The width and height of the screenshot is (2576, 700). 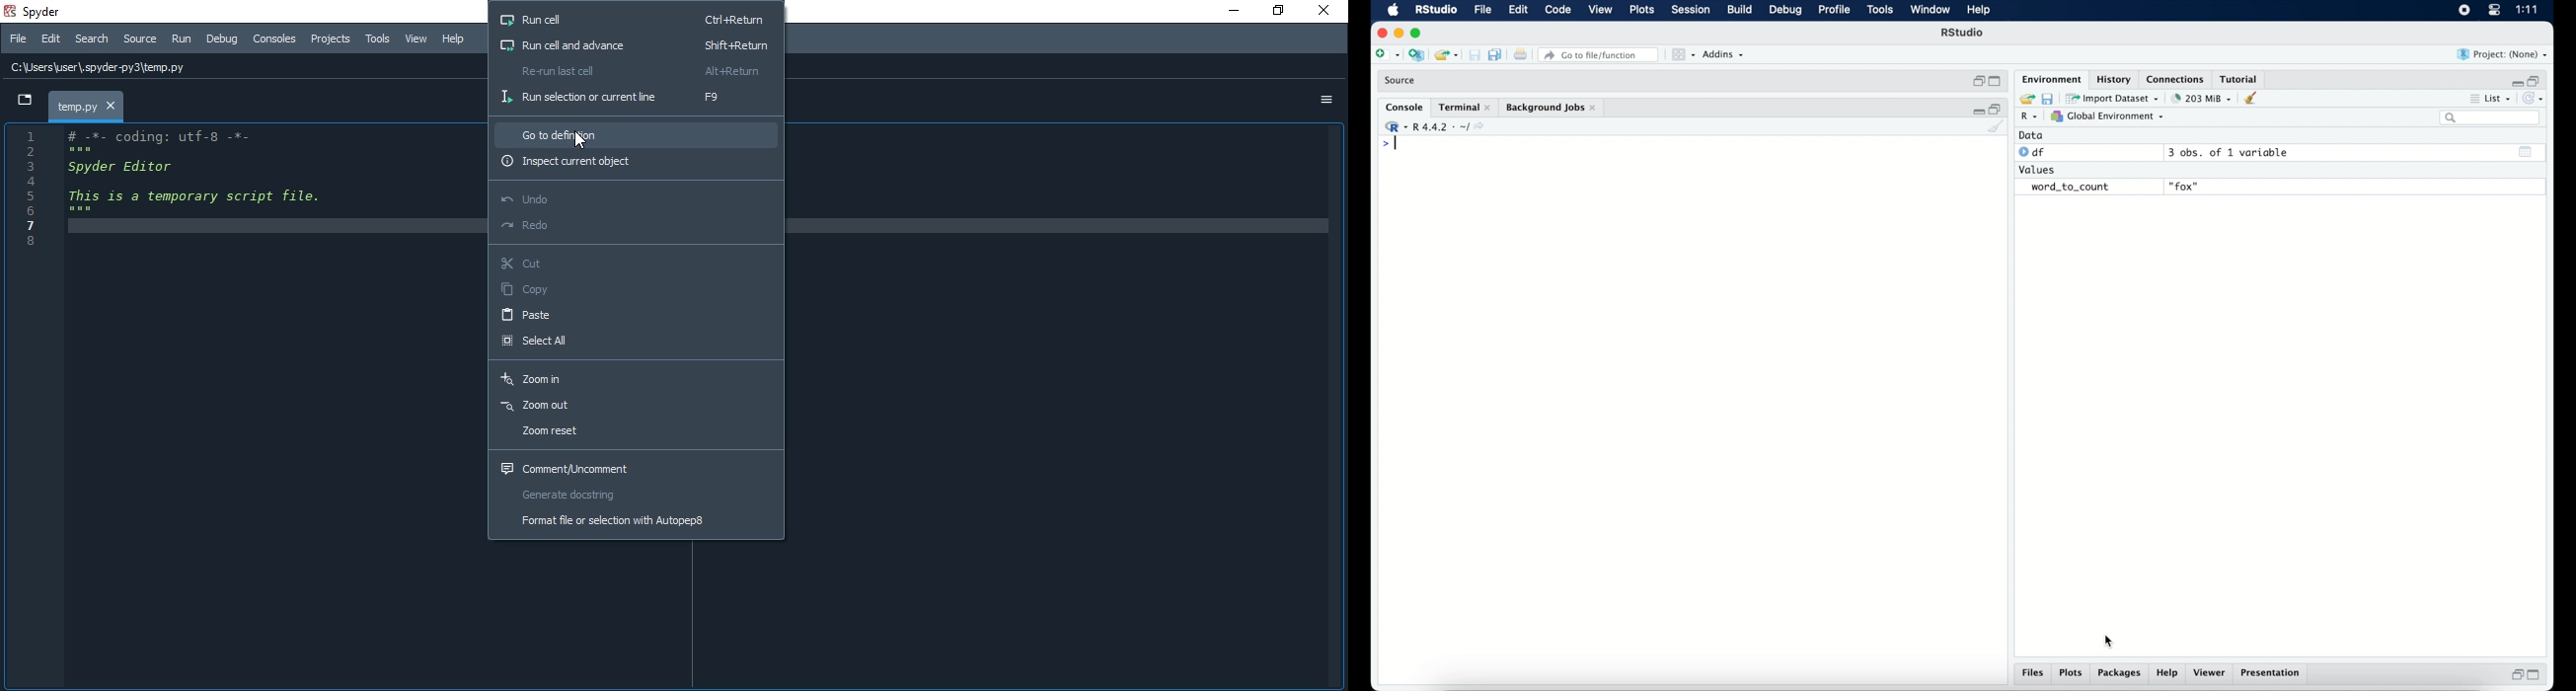 What do you see at coordinates (632, 19) in the screenshot?
I see `Run cell` at bounding box center [632, 19].